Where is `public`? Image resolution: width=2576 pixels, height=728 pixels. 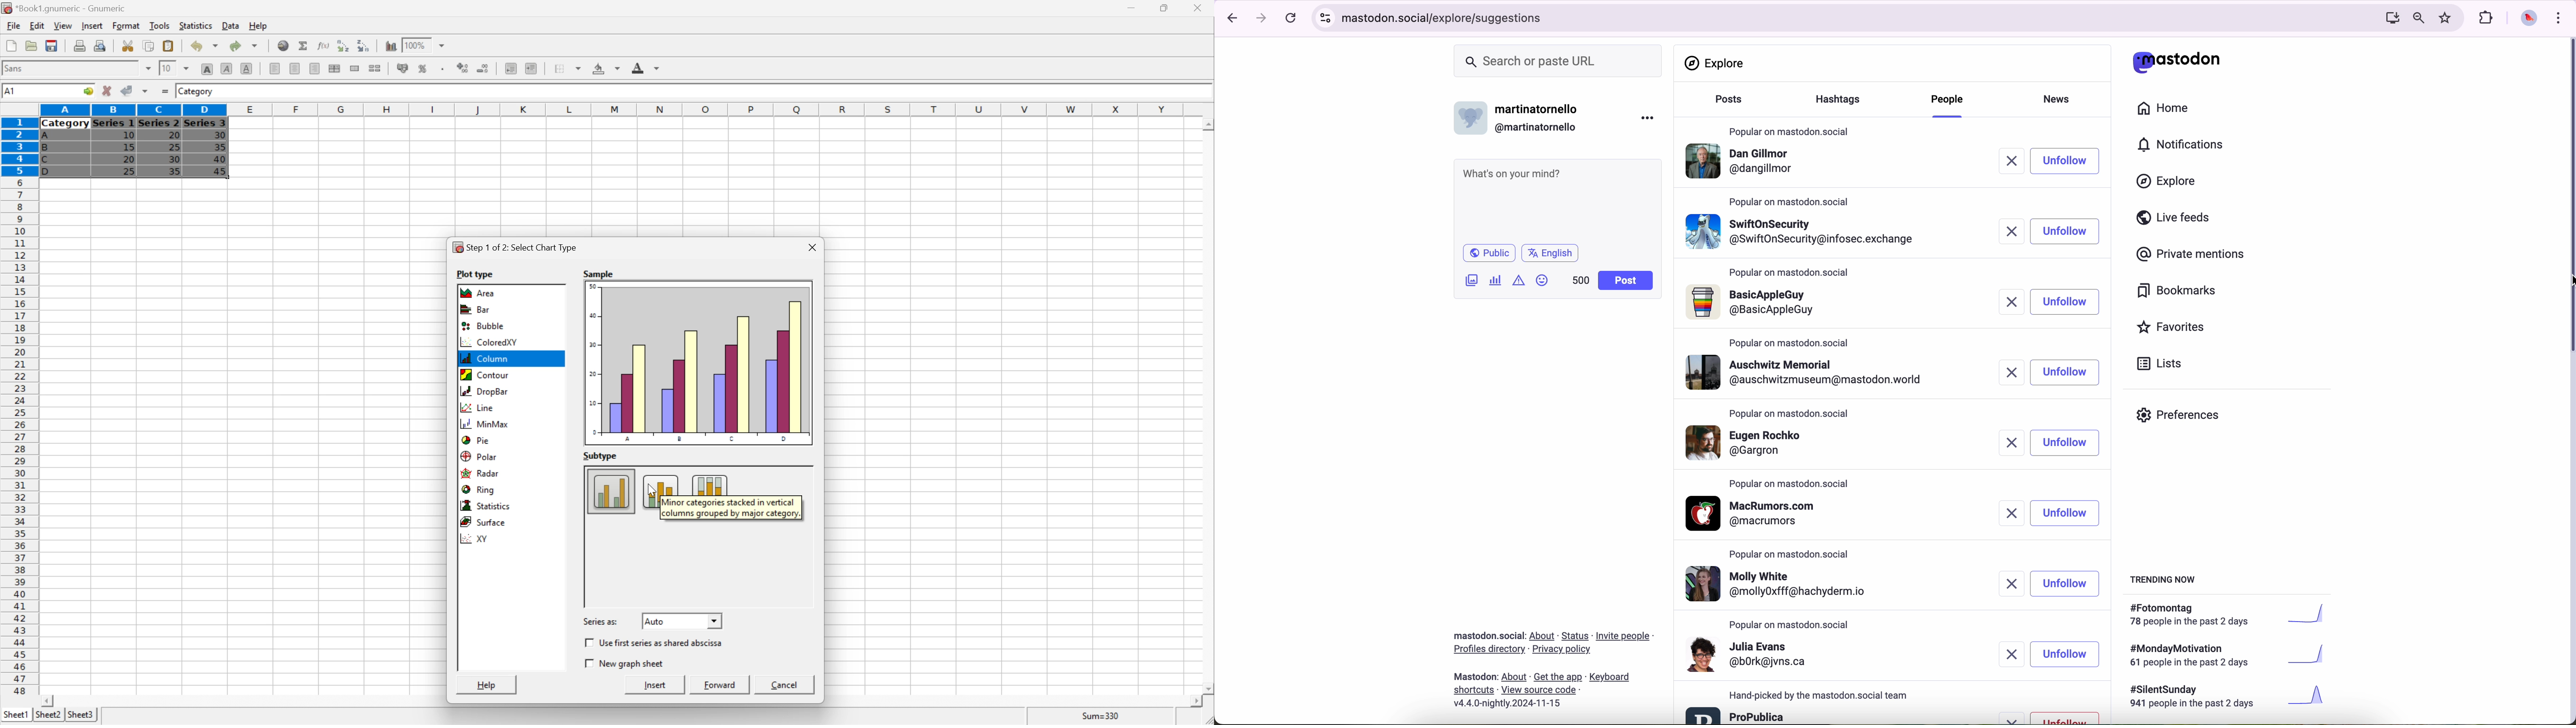
public is located at coordinates (1488, 253).